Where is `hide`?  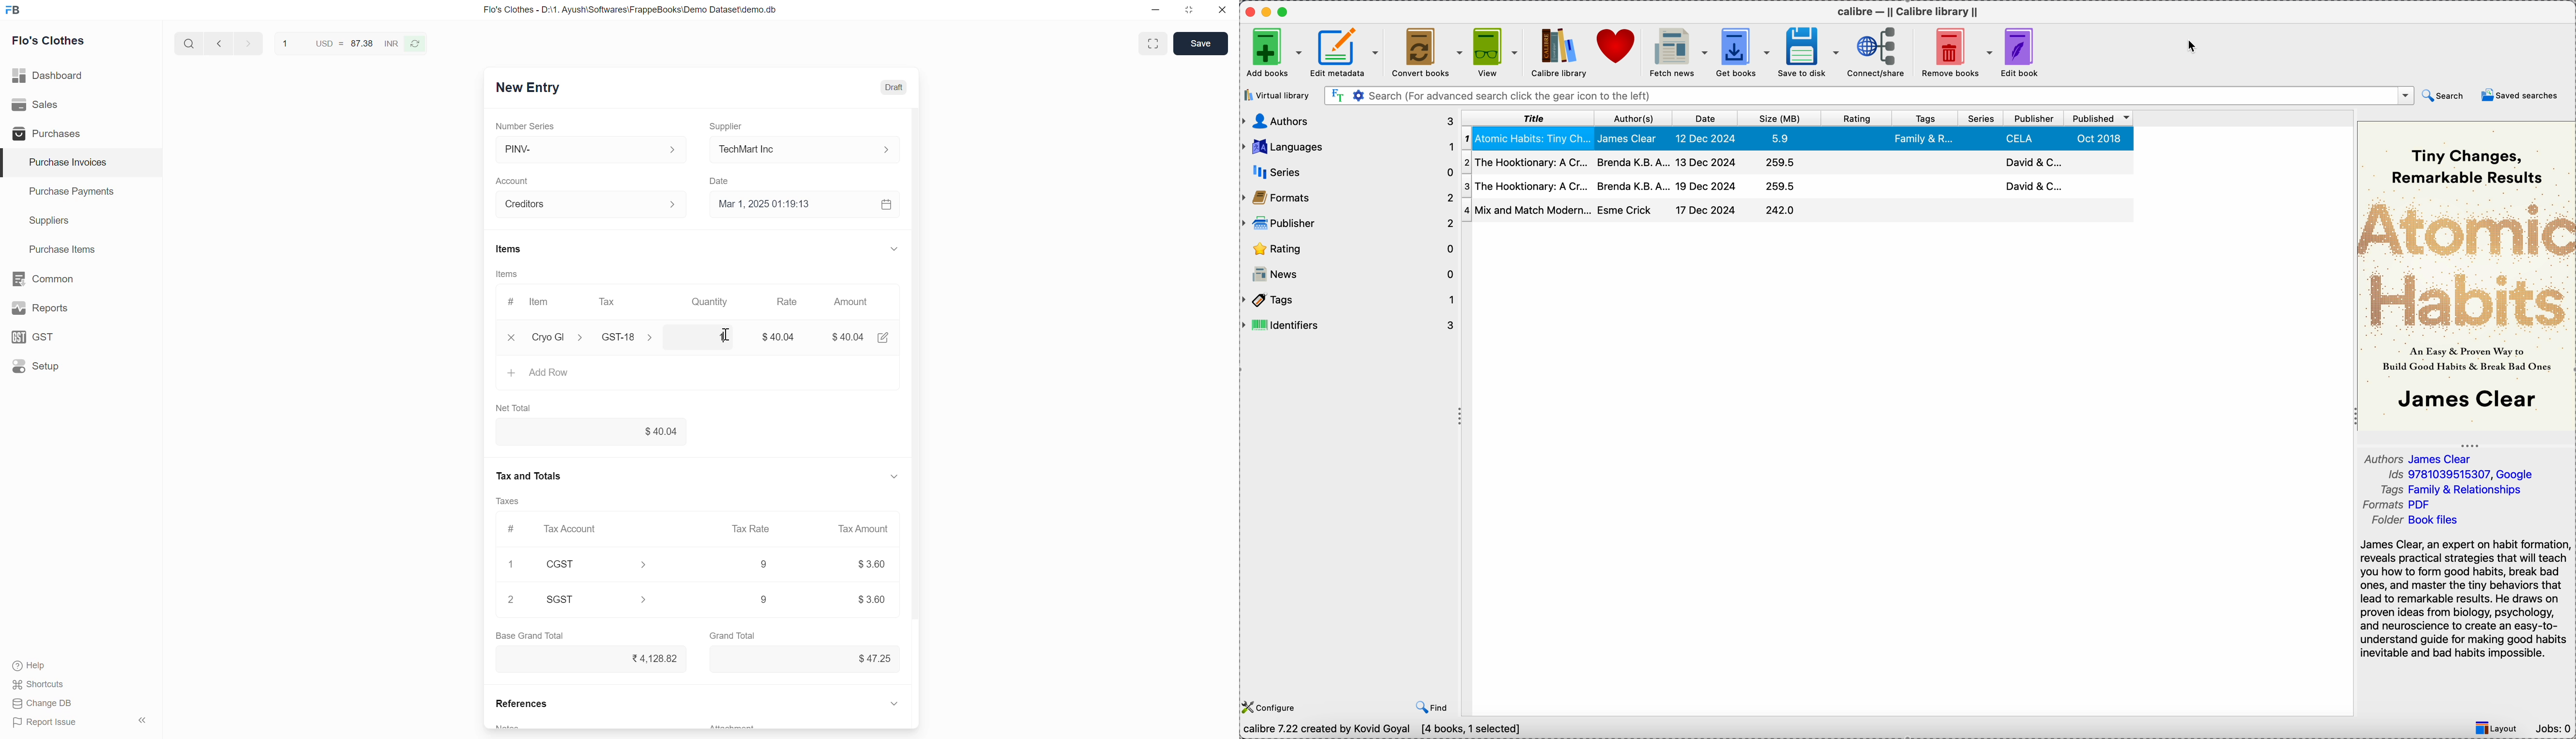 hide is located at coordinates (1462, 420).